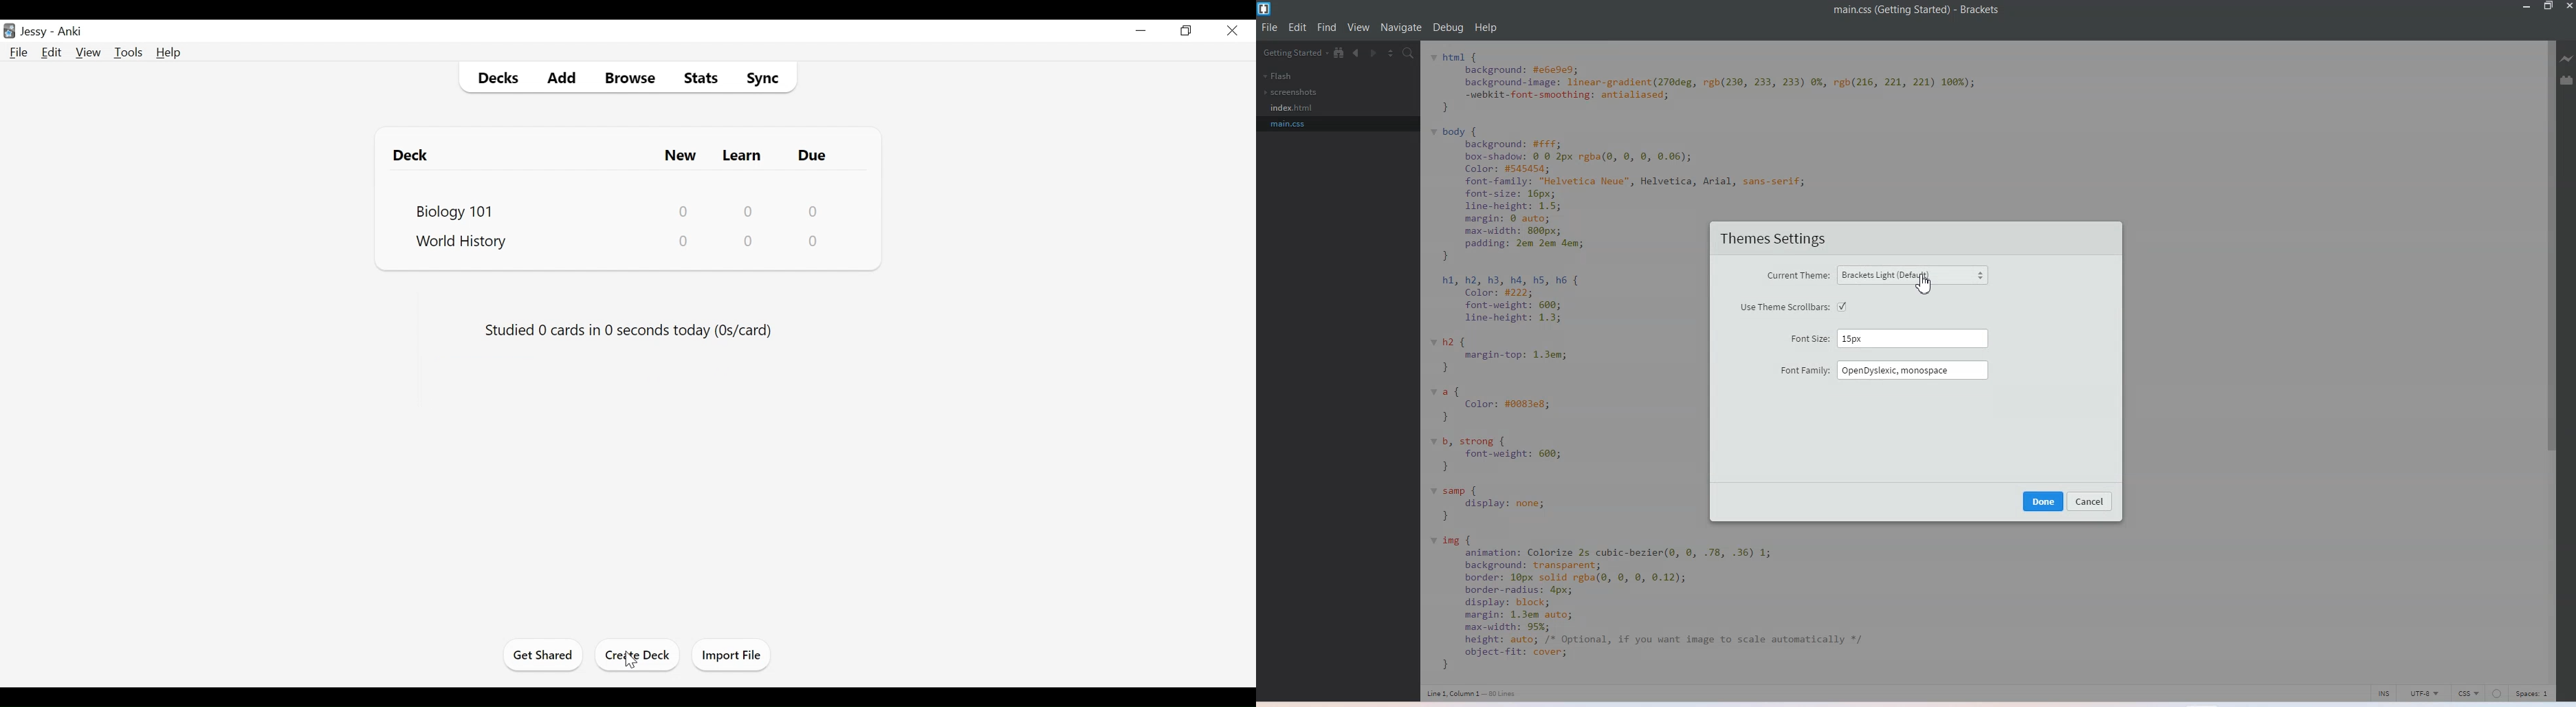  Describe the element at coordinates (732, 654) in the screenshot. I see `Import Files` at that location.